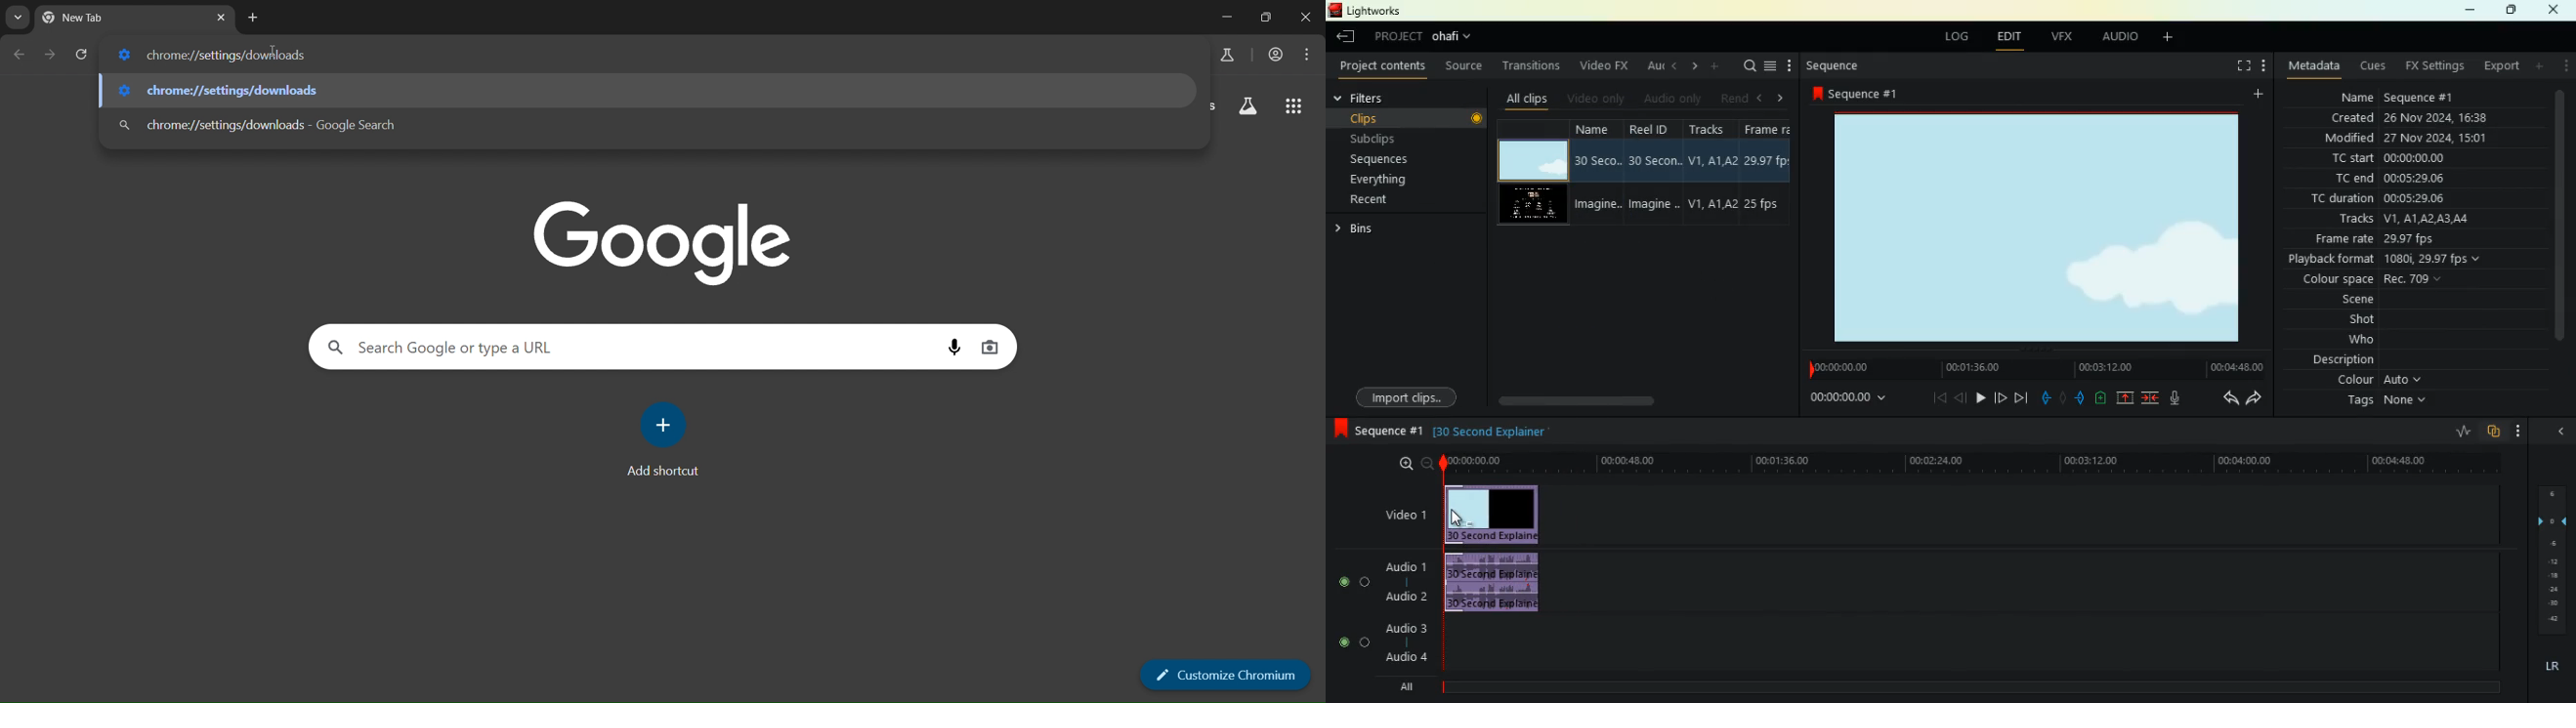 This screenshot has width=2576, height=728. What do you see at coordinates (216, 92) in the screenshot?
I see `chrome://settings/downloads` at bounding box center [216, 92].